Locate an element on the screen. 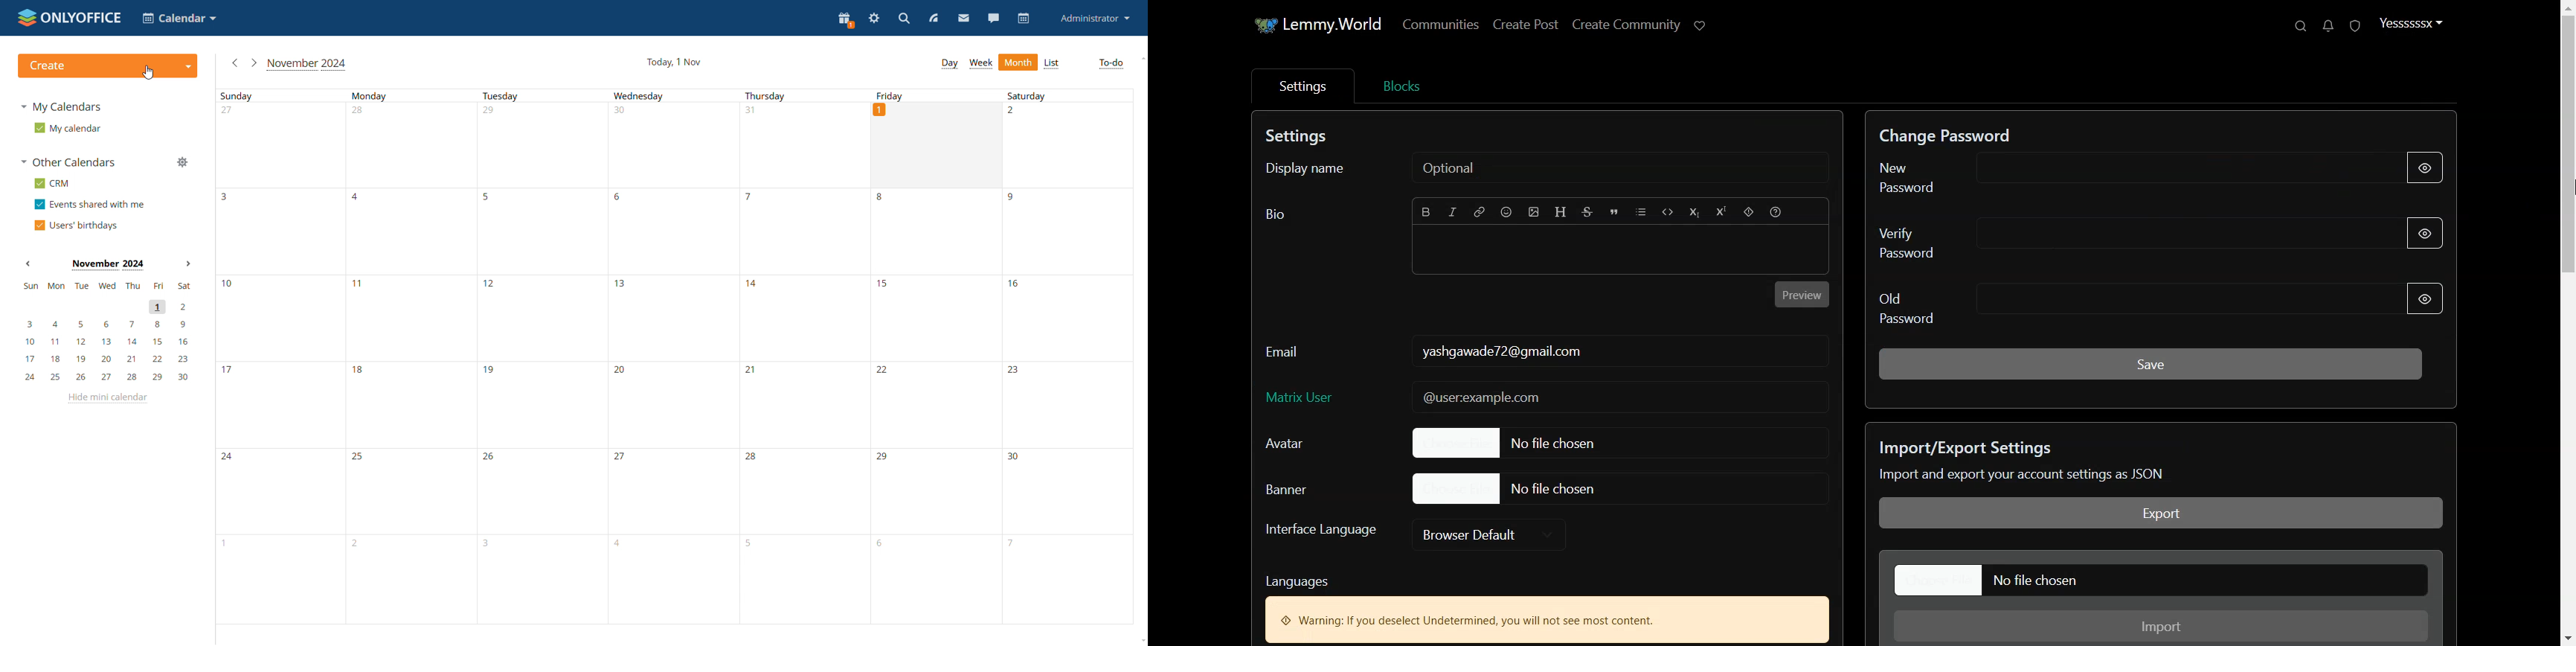 This screenshot has height=672, width=2576. New Password is located at coordinates (2156, 174).